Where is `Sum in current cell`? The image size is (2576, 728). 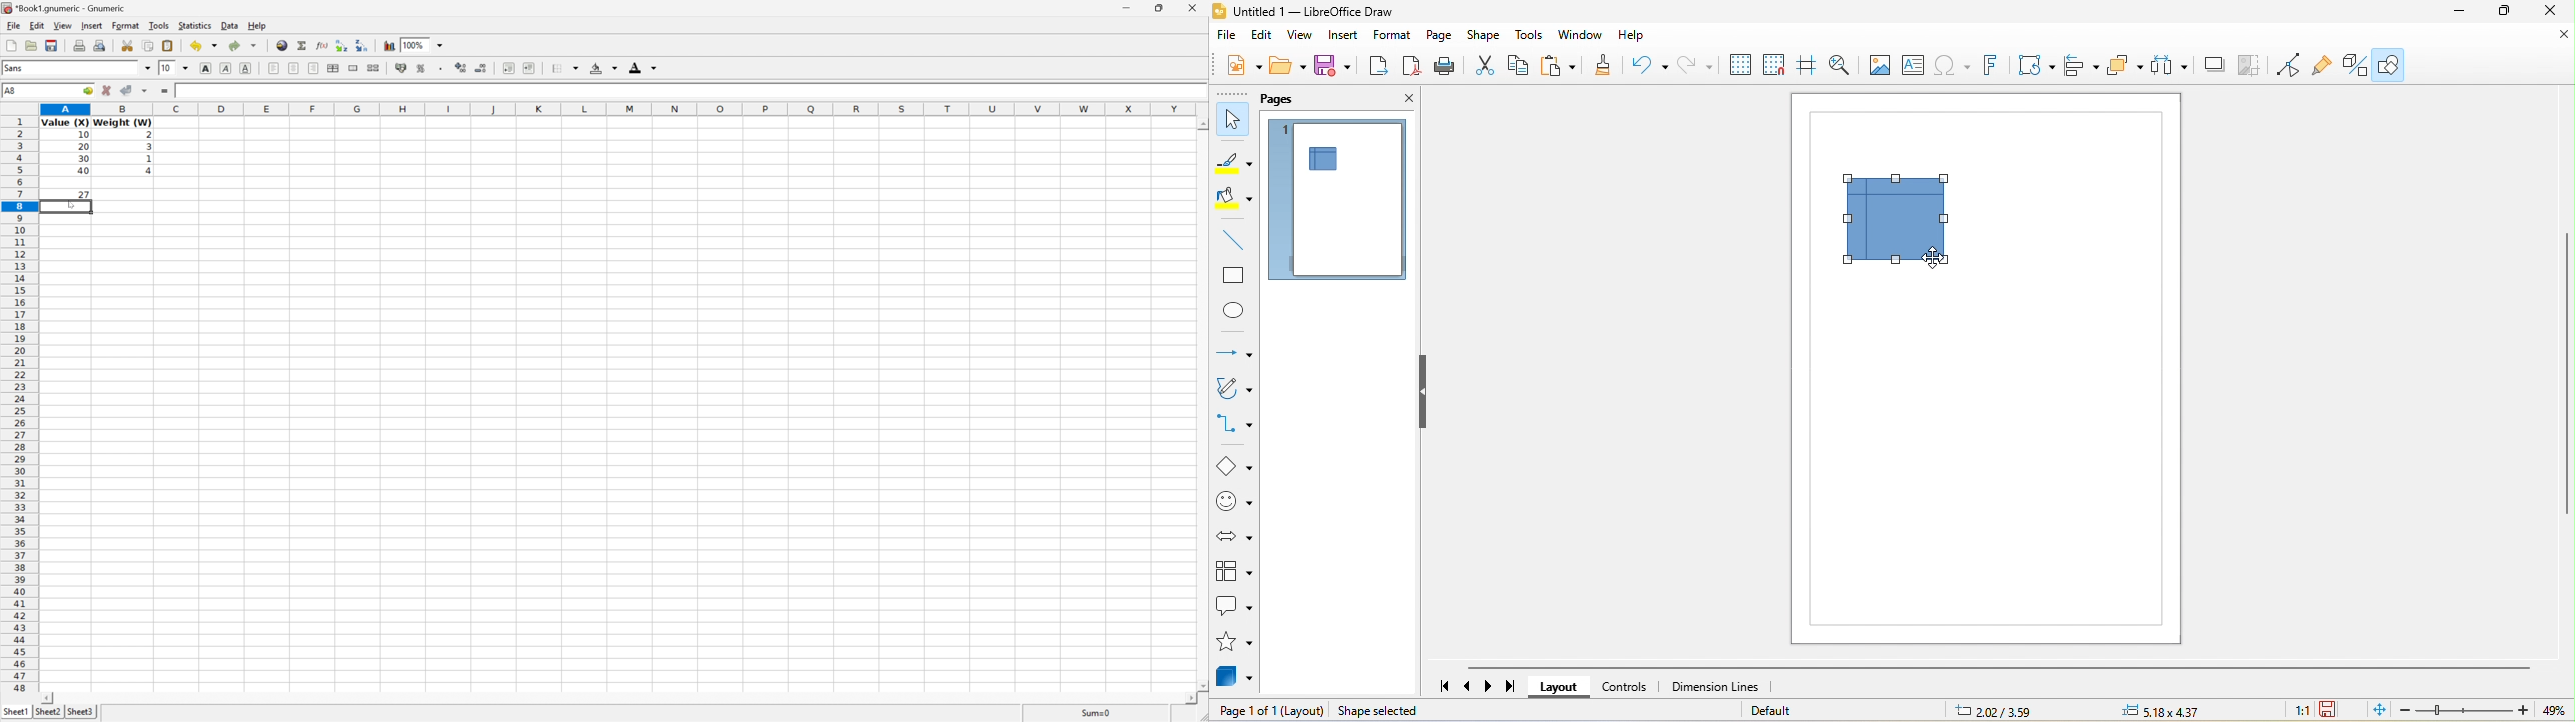 Sum in current cell is located at coordinates (302, 45).